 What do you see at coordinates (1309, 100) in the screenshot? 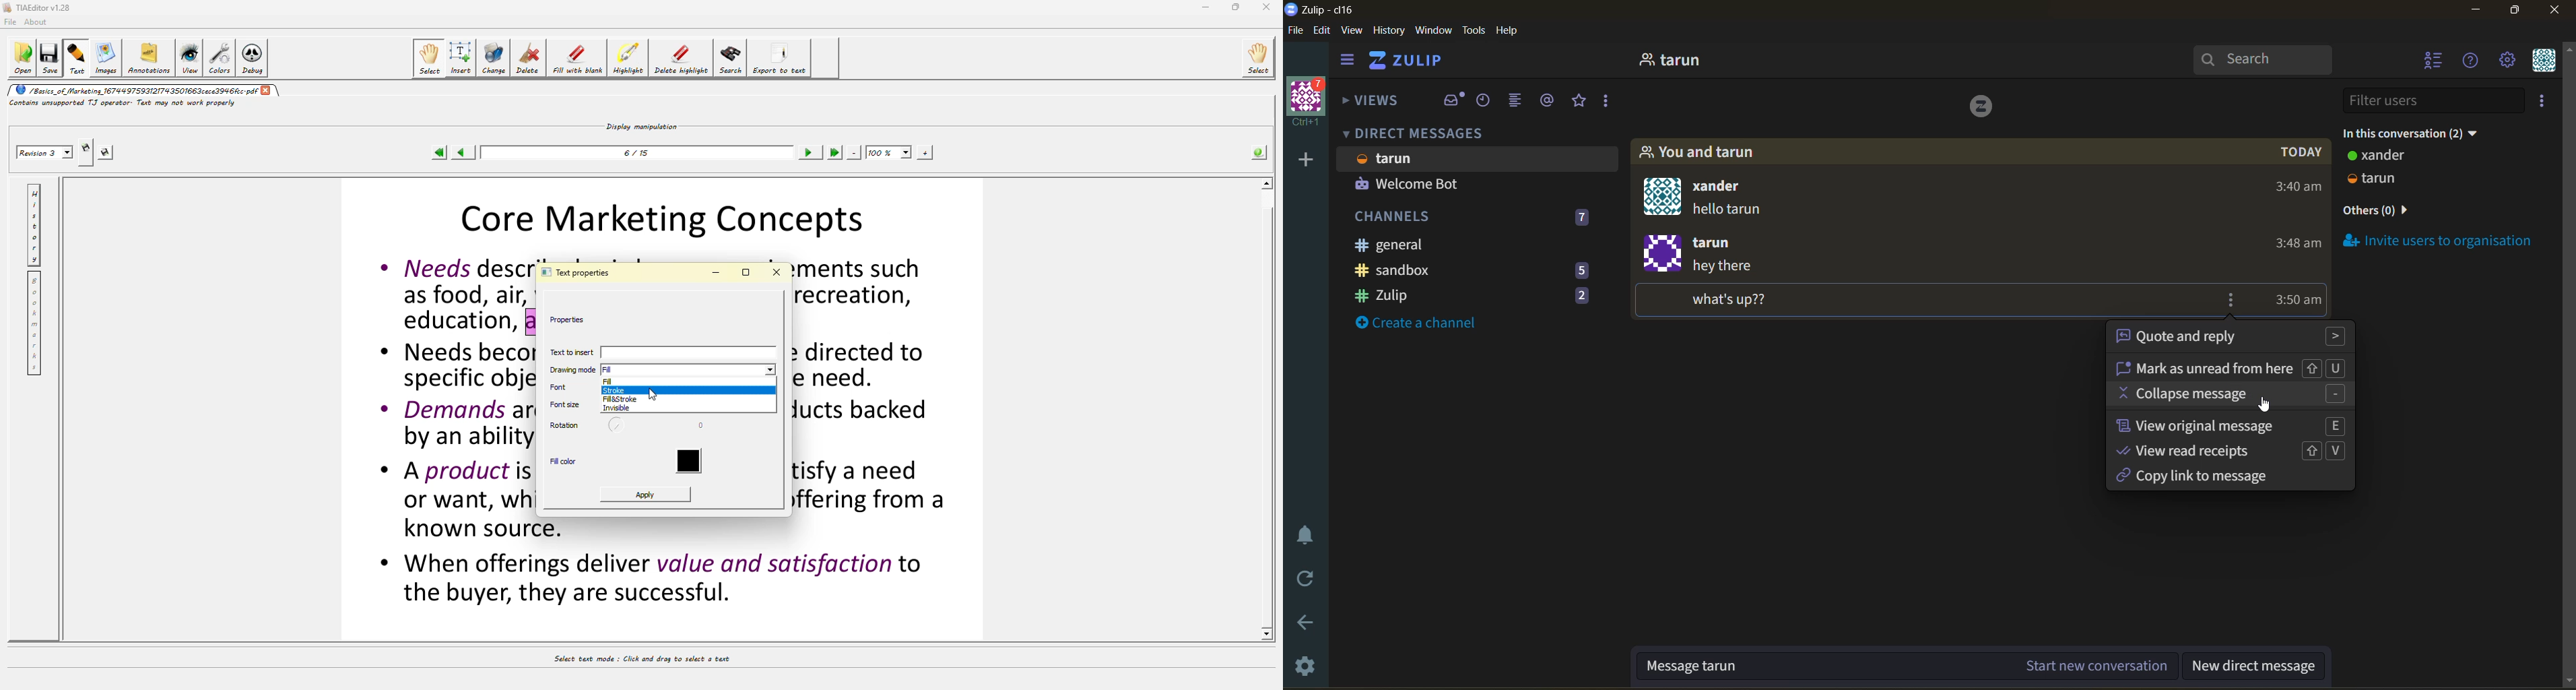
I see `organisation name and profile picture` at bounding box center [1309, 100].